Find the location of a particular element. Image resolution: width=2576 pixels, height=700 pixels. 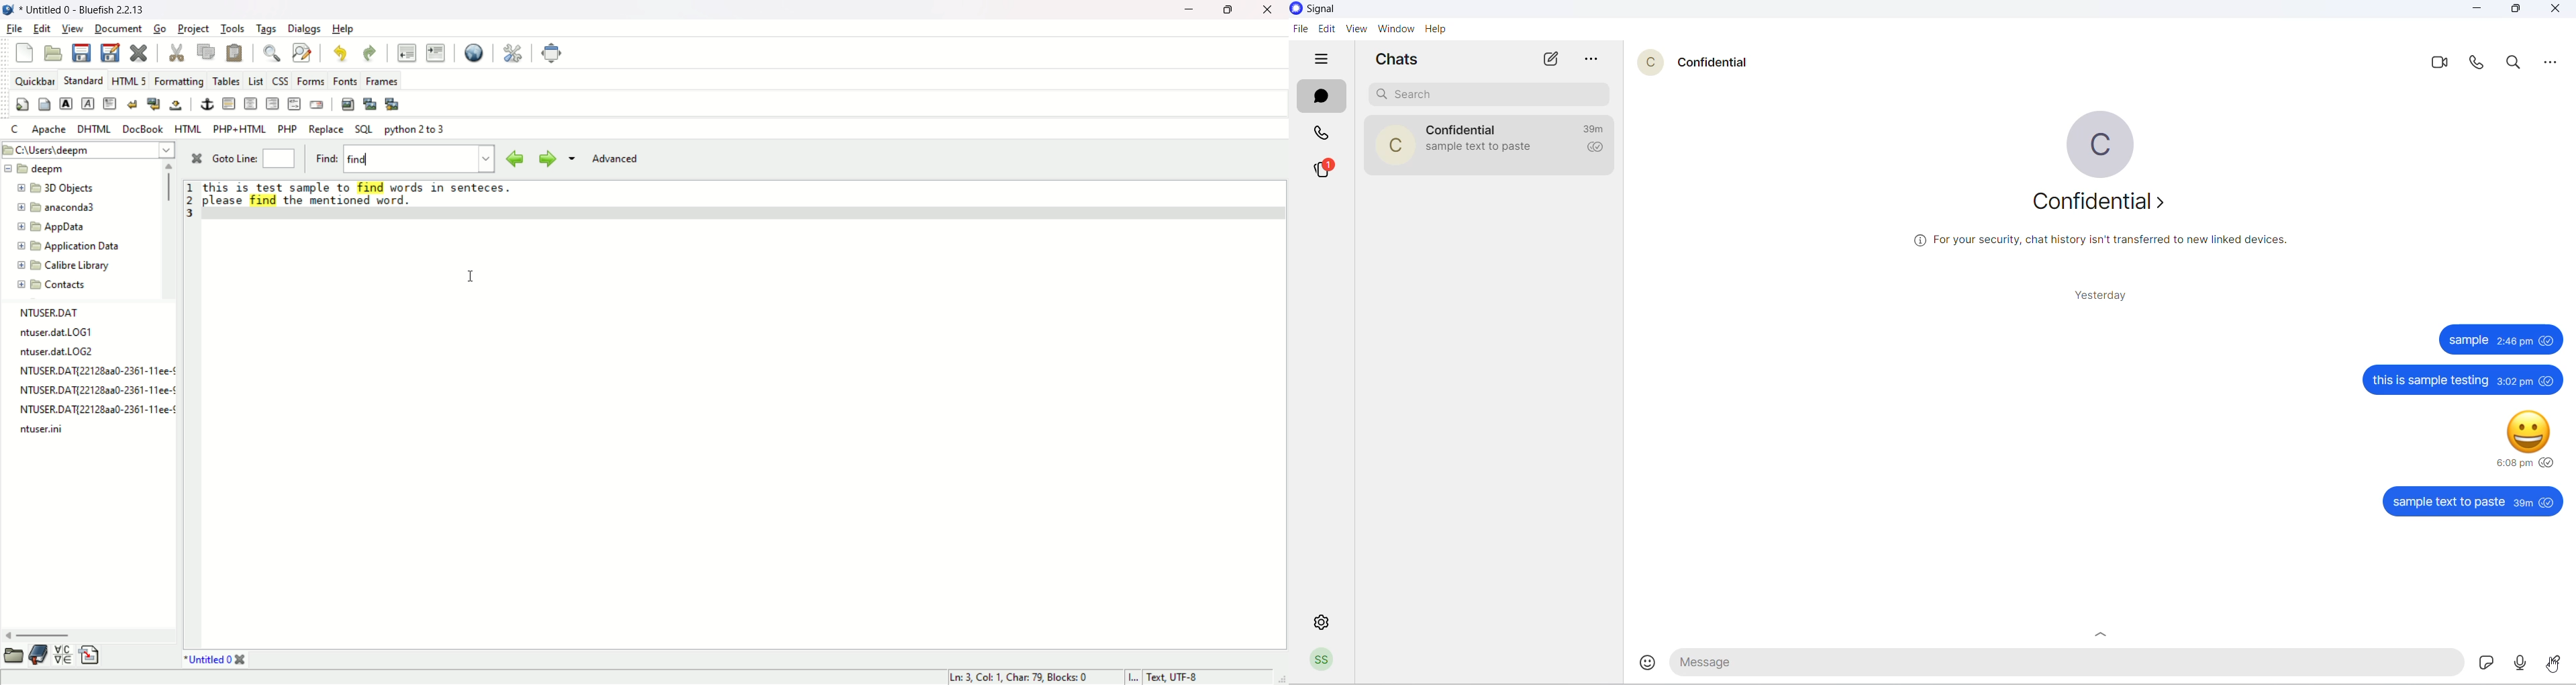

horizontal rule is located at coordinates (228, 103).